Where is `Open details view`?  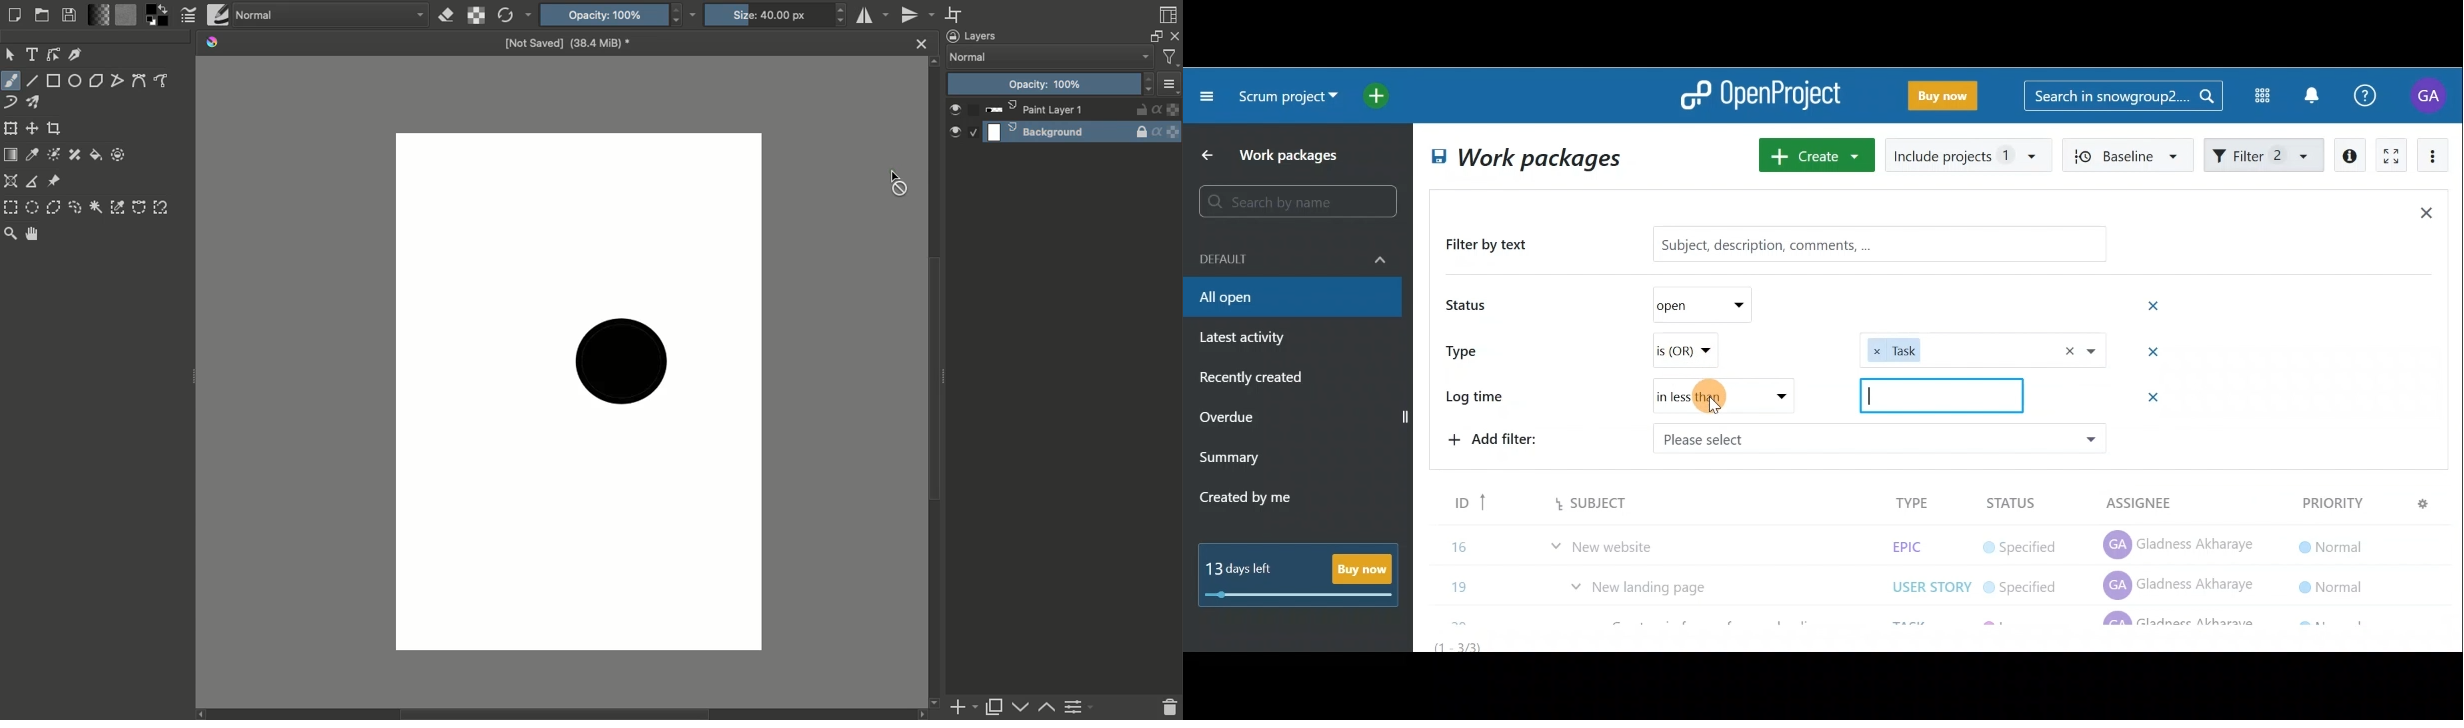 Open details view is located at coordinates (2351, 156).